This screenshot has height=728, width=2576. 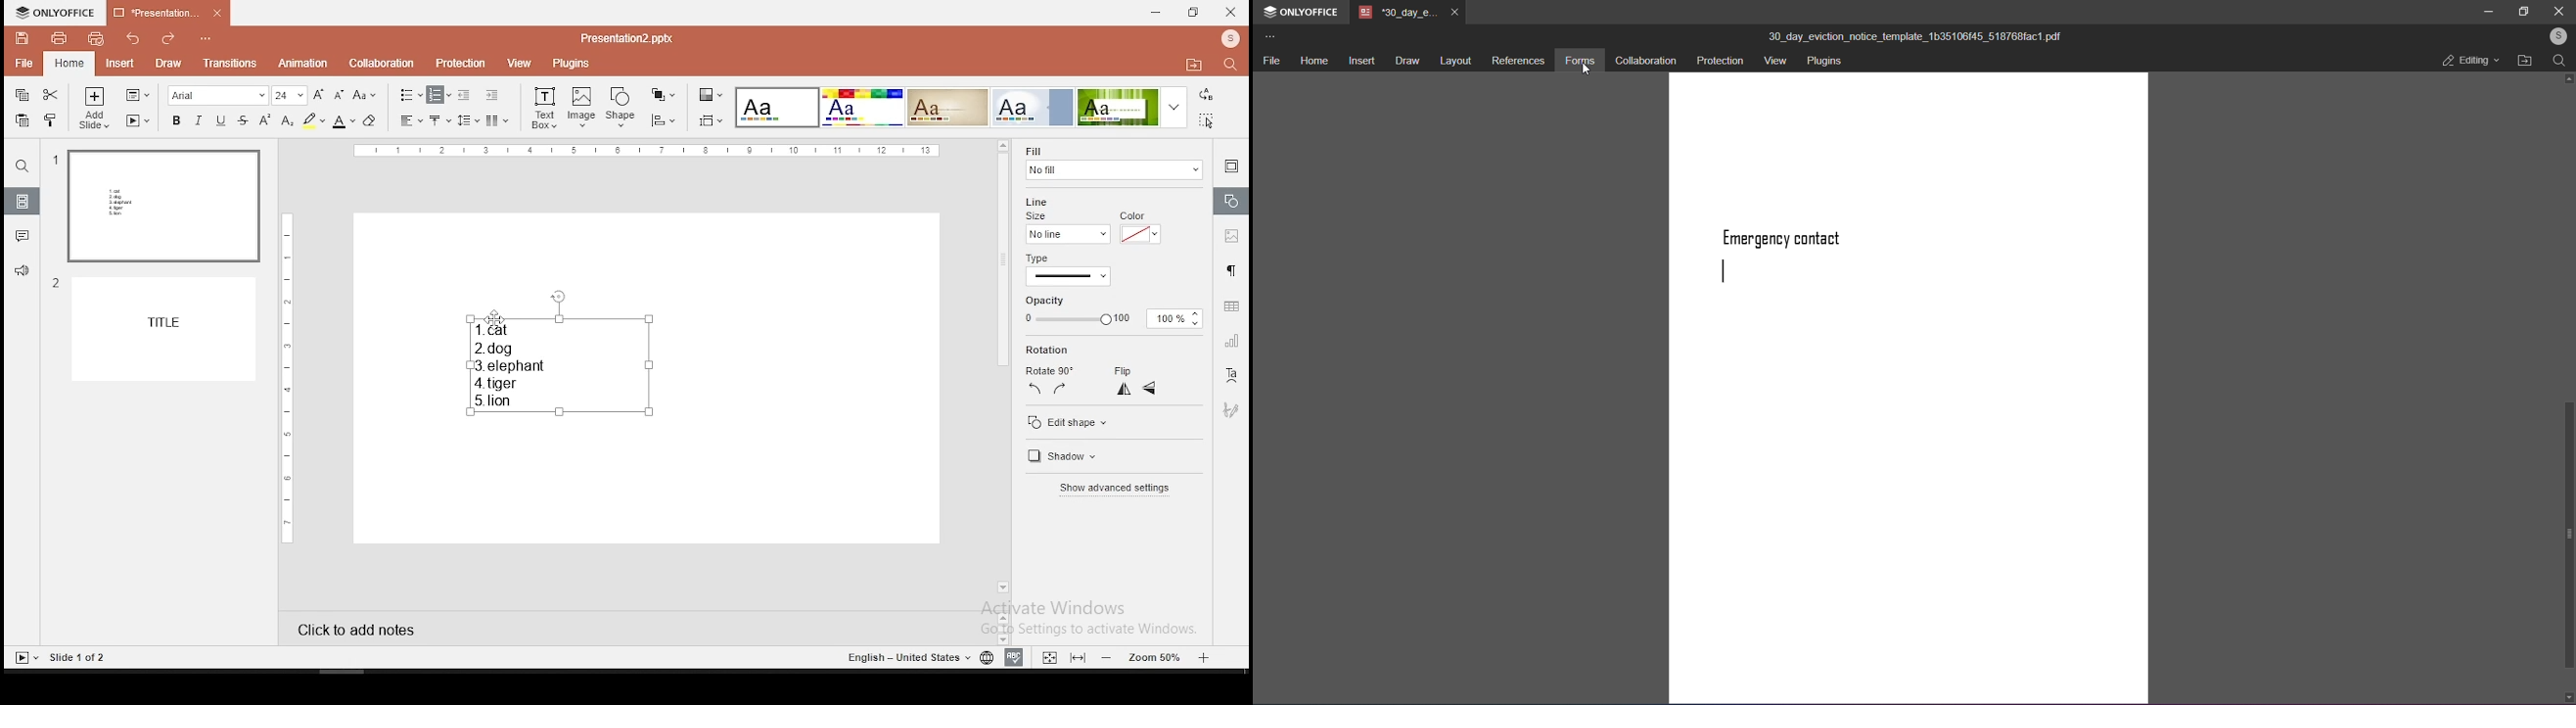 What do you see at coordinates (23, 121) in the screenshot?
I see `paste` at bounding box center [23, 121].